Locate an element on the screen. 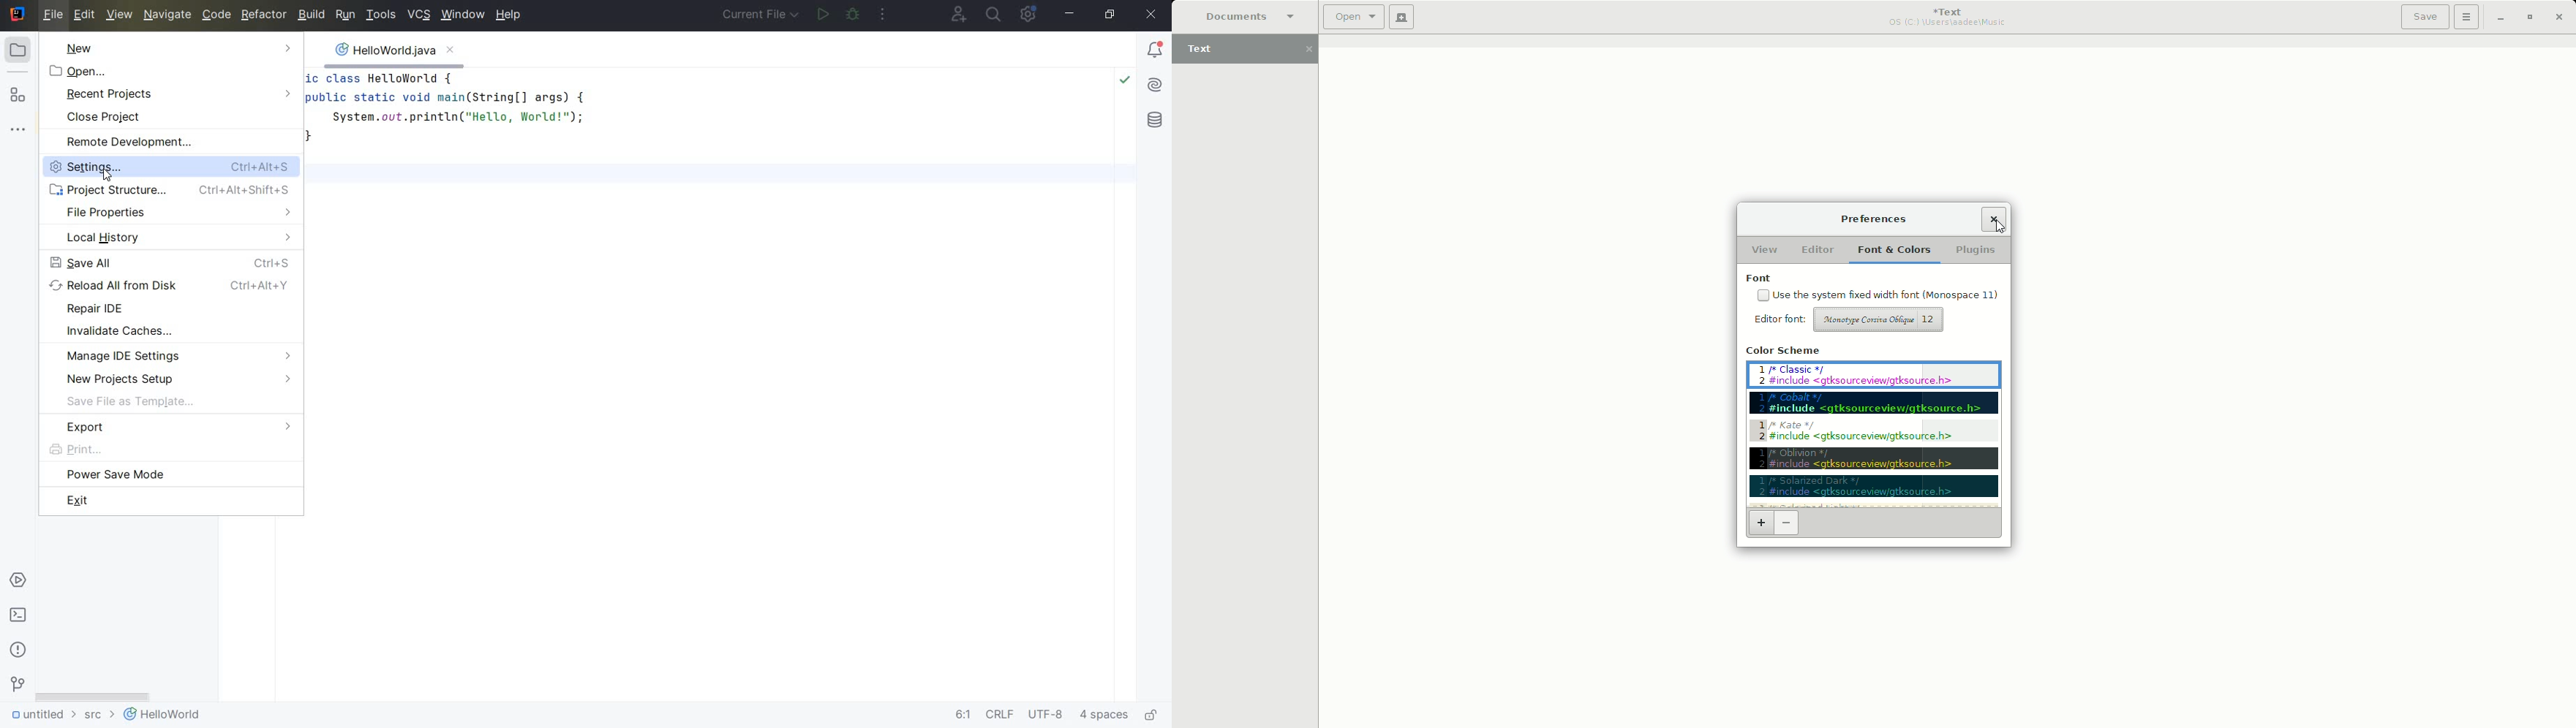 The height and width of the screenshot is (728, 2576). Minimize is located at coordinates (2500, 17).